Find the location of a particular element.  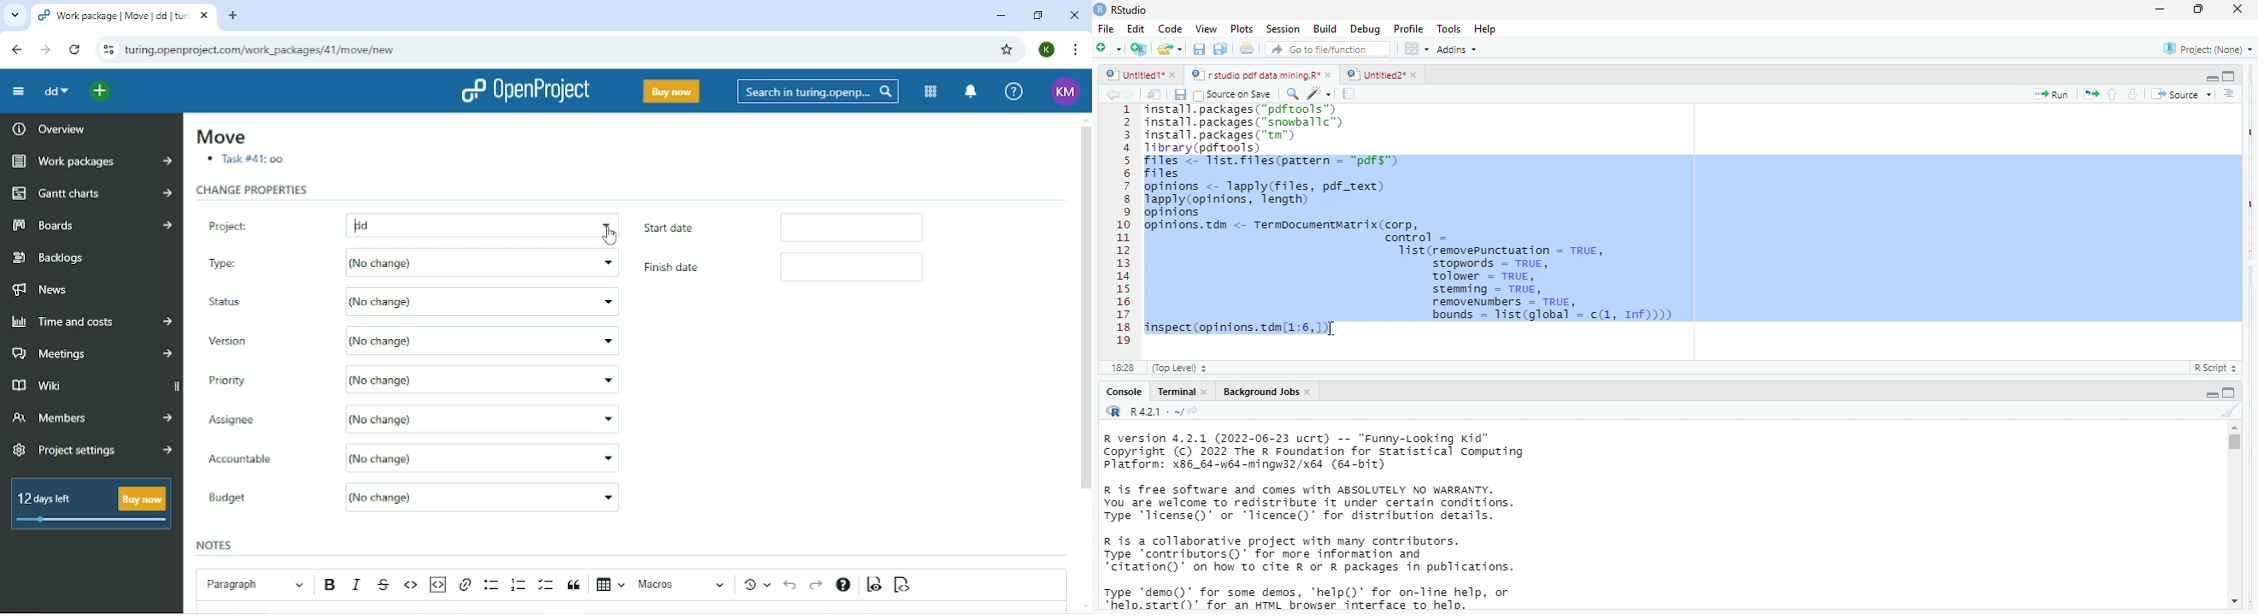

vertical scroll bar is located at coordinates (2234, 515).